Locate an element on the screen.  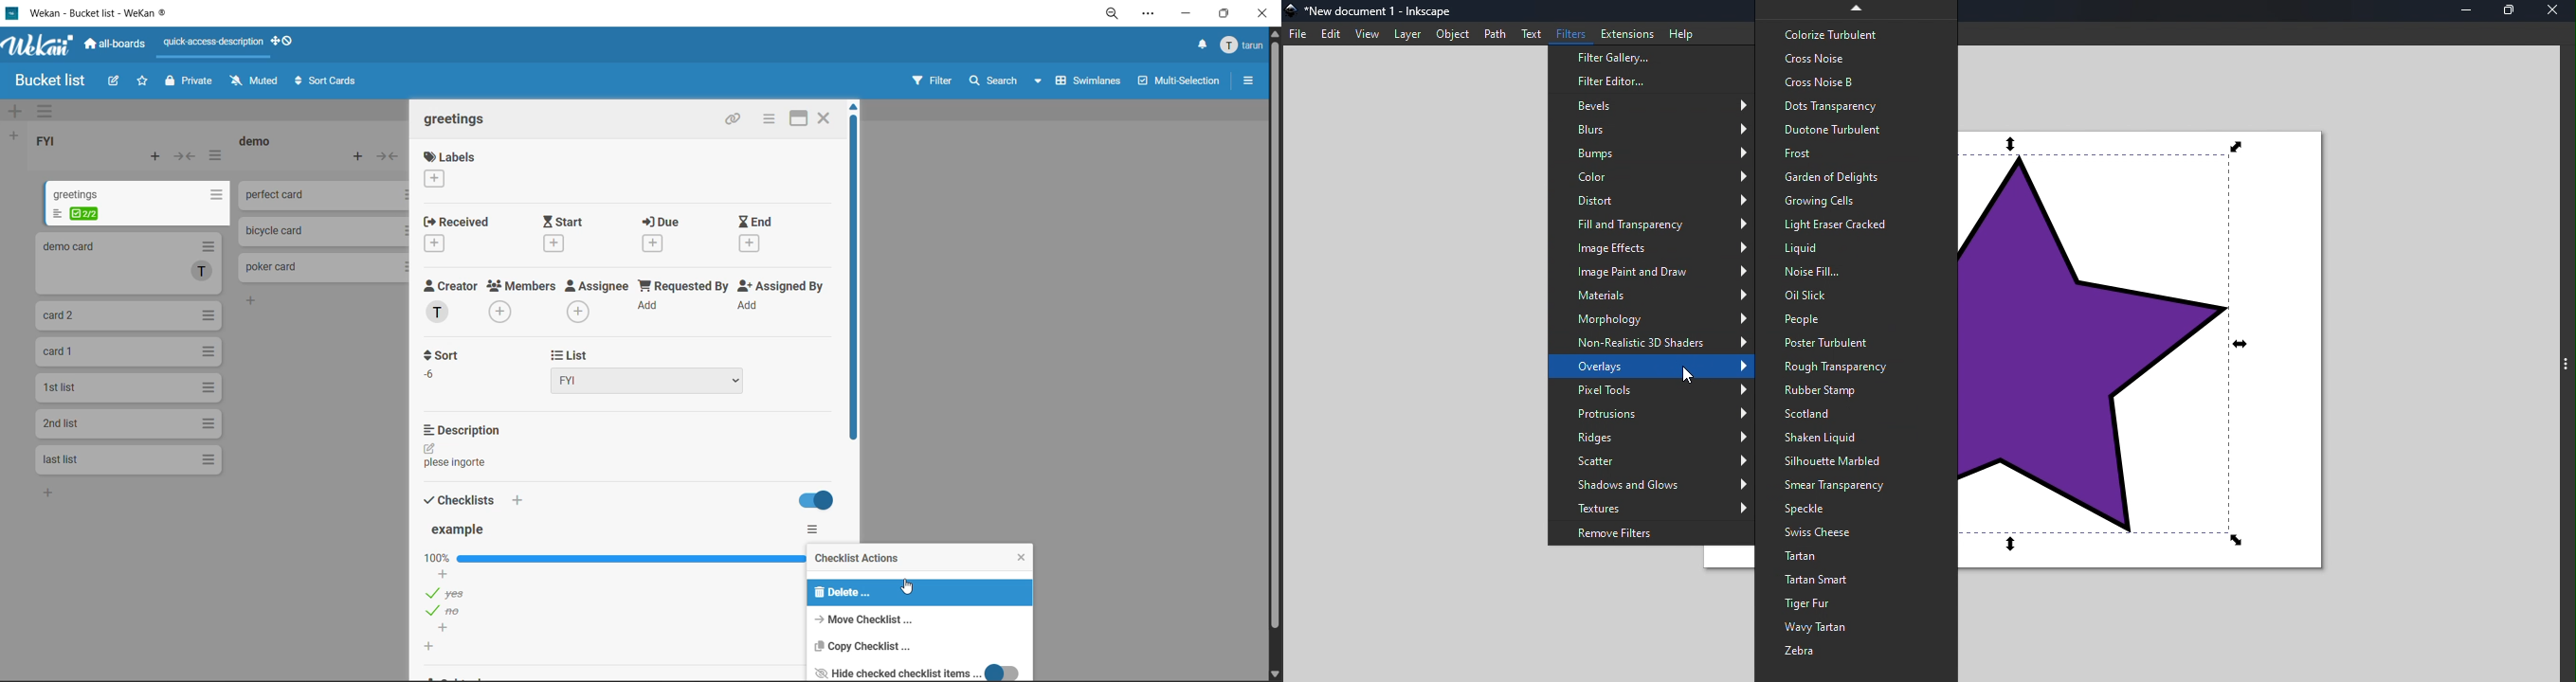
swimlane actions is located at coordinates (50, 111).